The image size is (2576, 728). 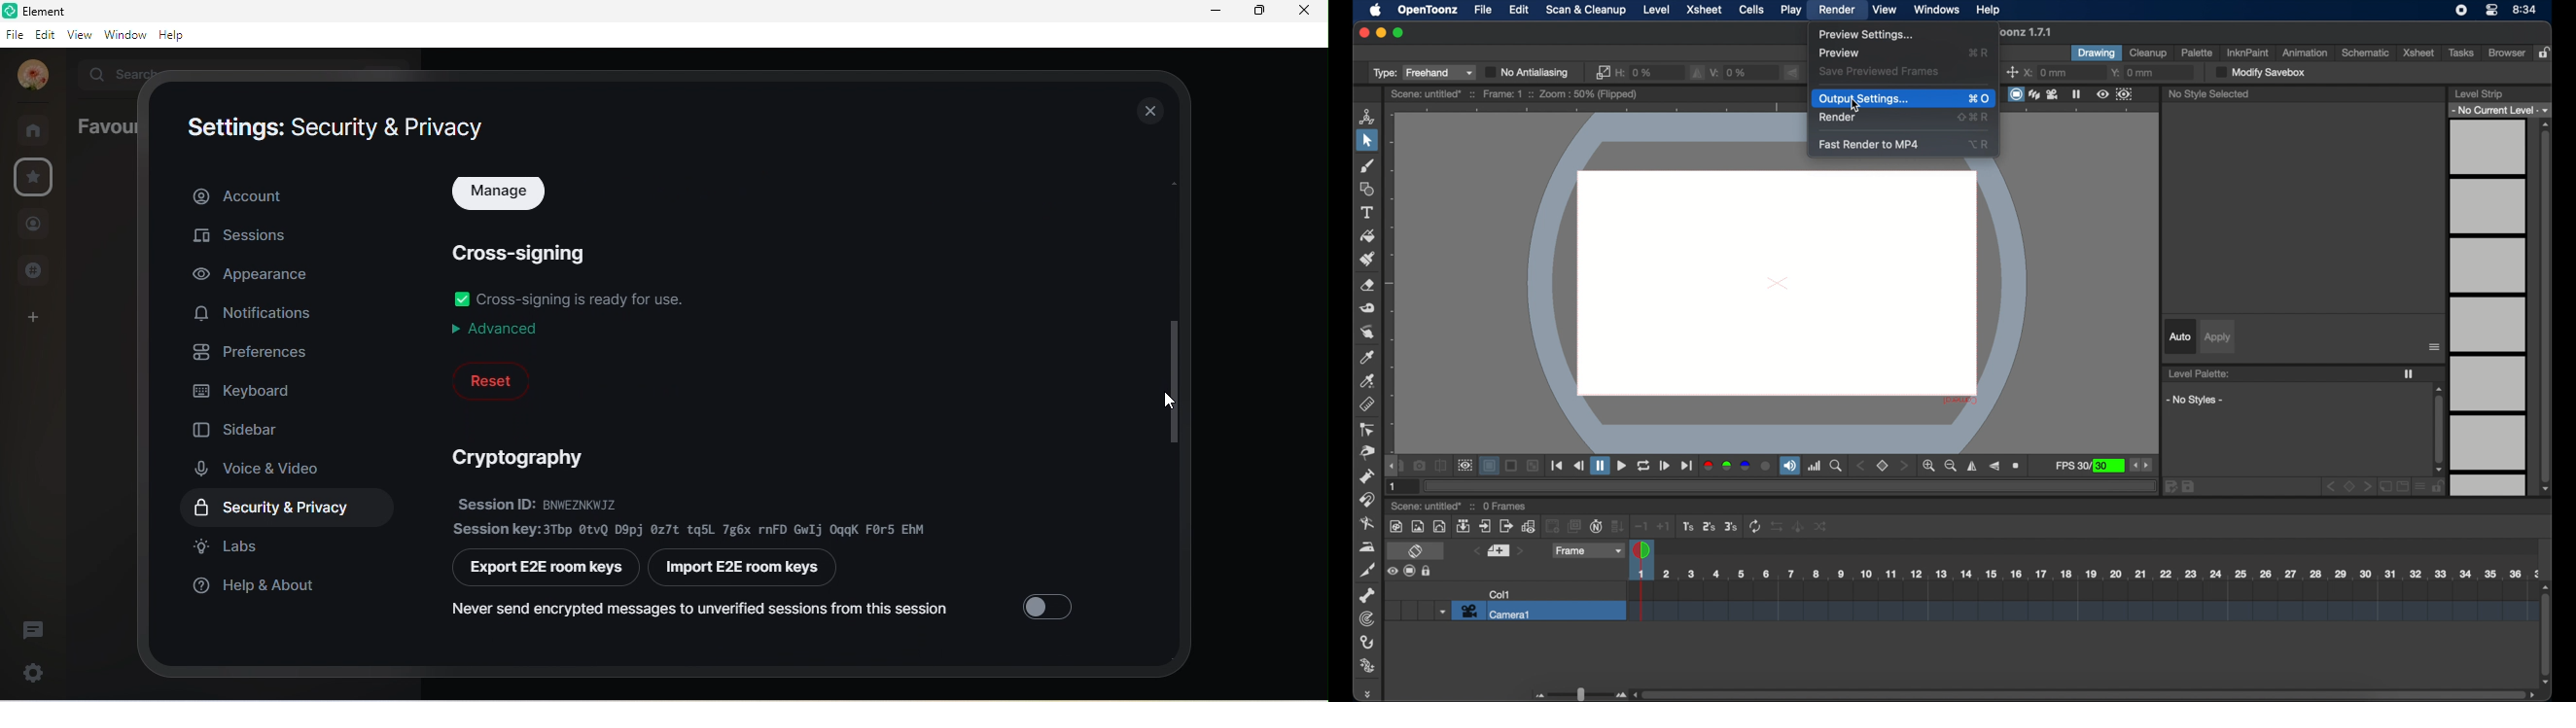 What do you see at coordinates (1419, 465) in the screenshot?
I see `snapshot` at bounding box center [1419, 465].